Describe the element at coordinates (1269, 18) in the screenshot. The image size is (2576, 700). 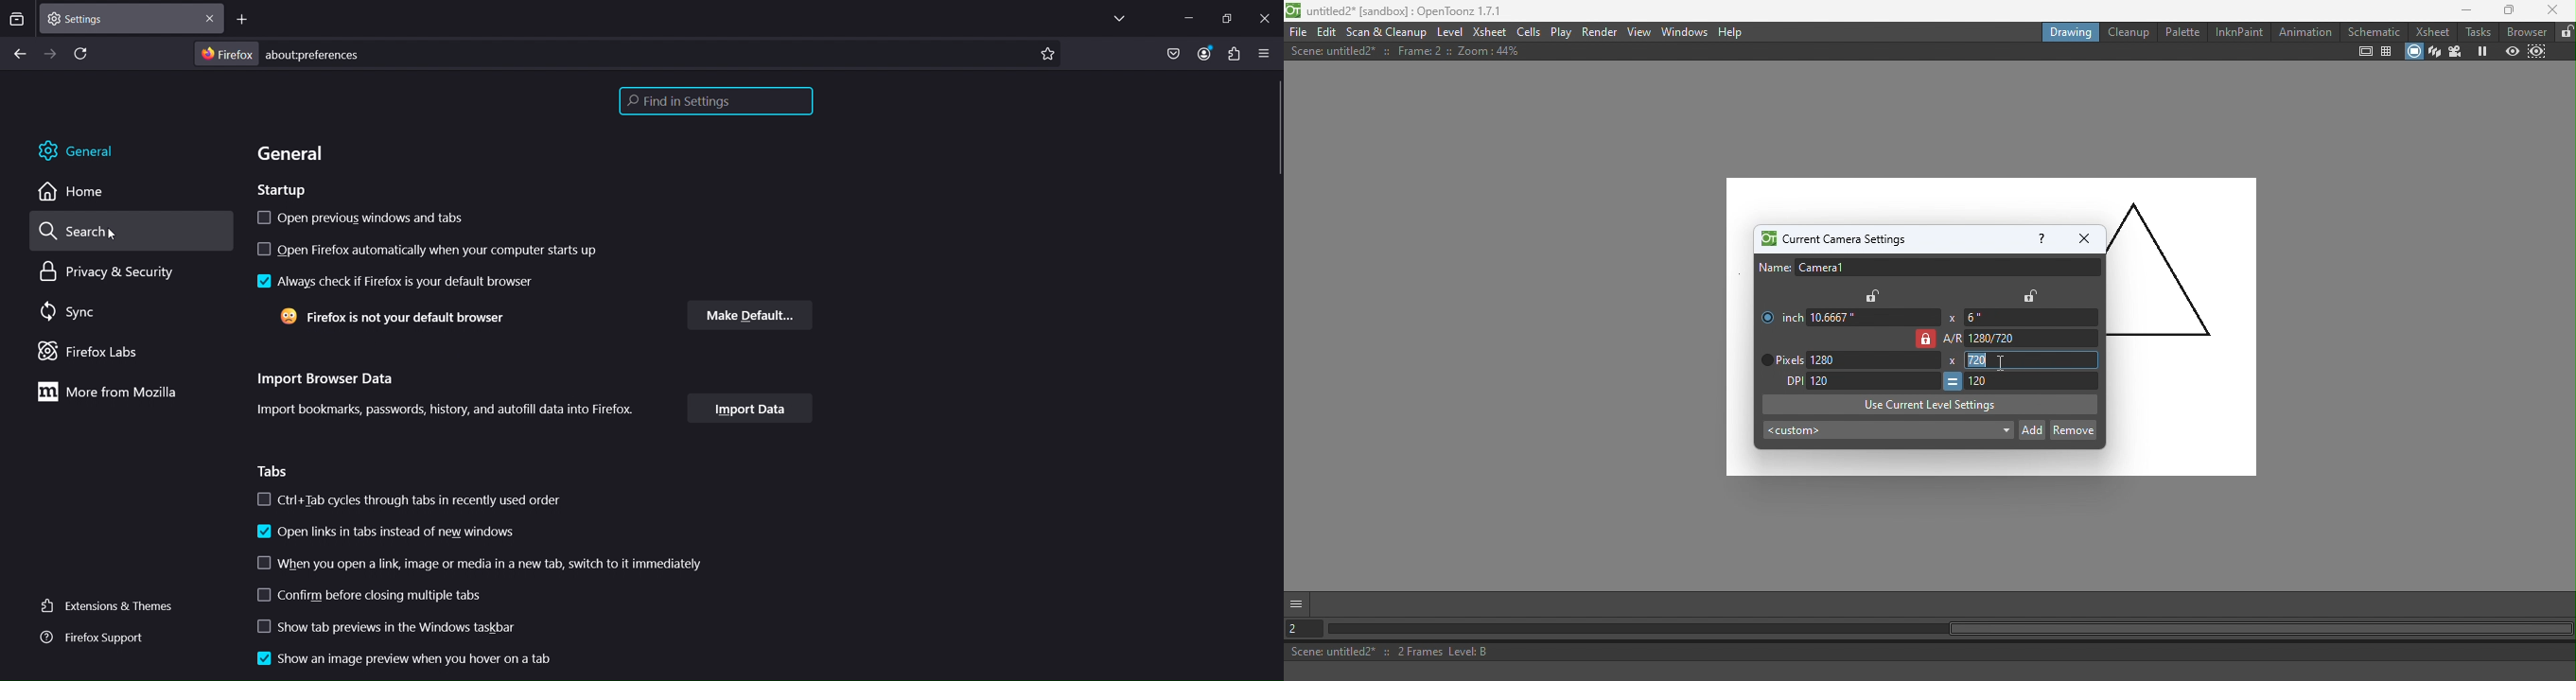
I see `close` at that location.